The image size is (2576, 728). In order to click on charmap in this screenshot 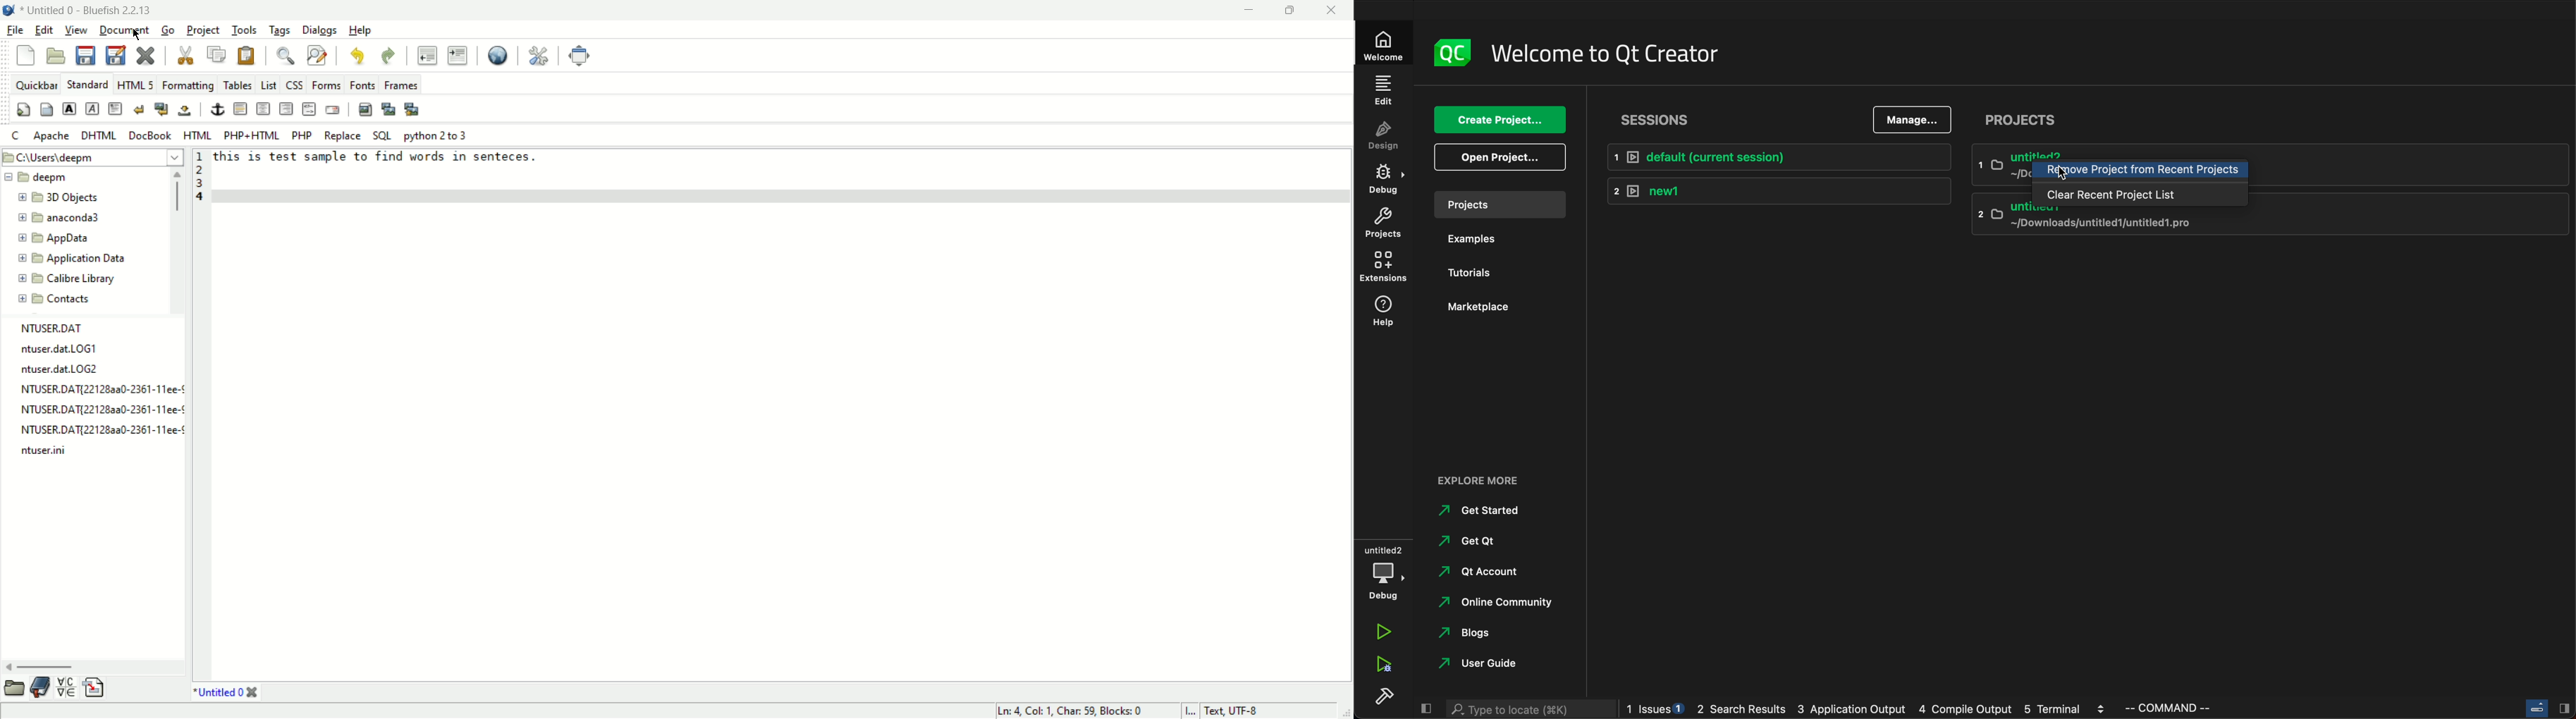, I will do `click(66, 689)`.